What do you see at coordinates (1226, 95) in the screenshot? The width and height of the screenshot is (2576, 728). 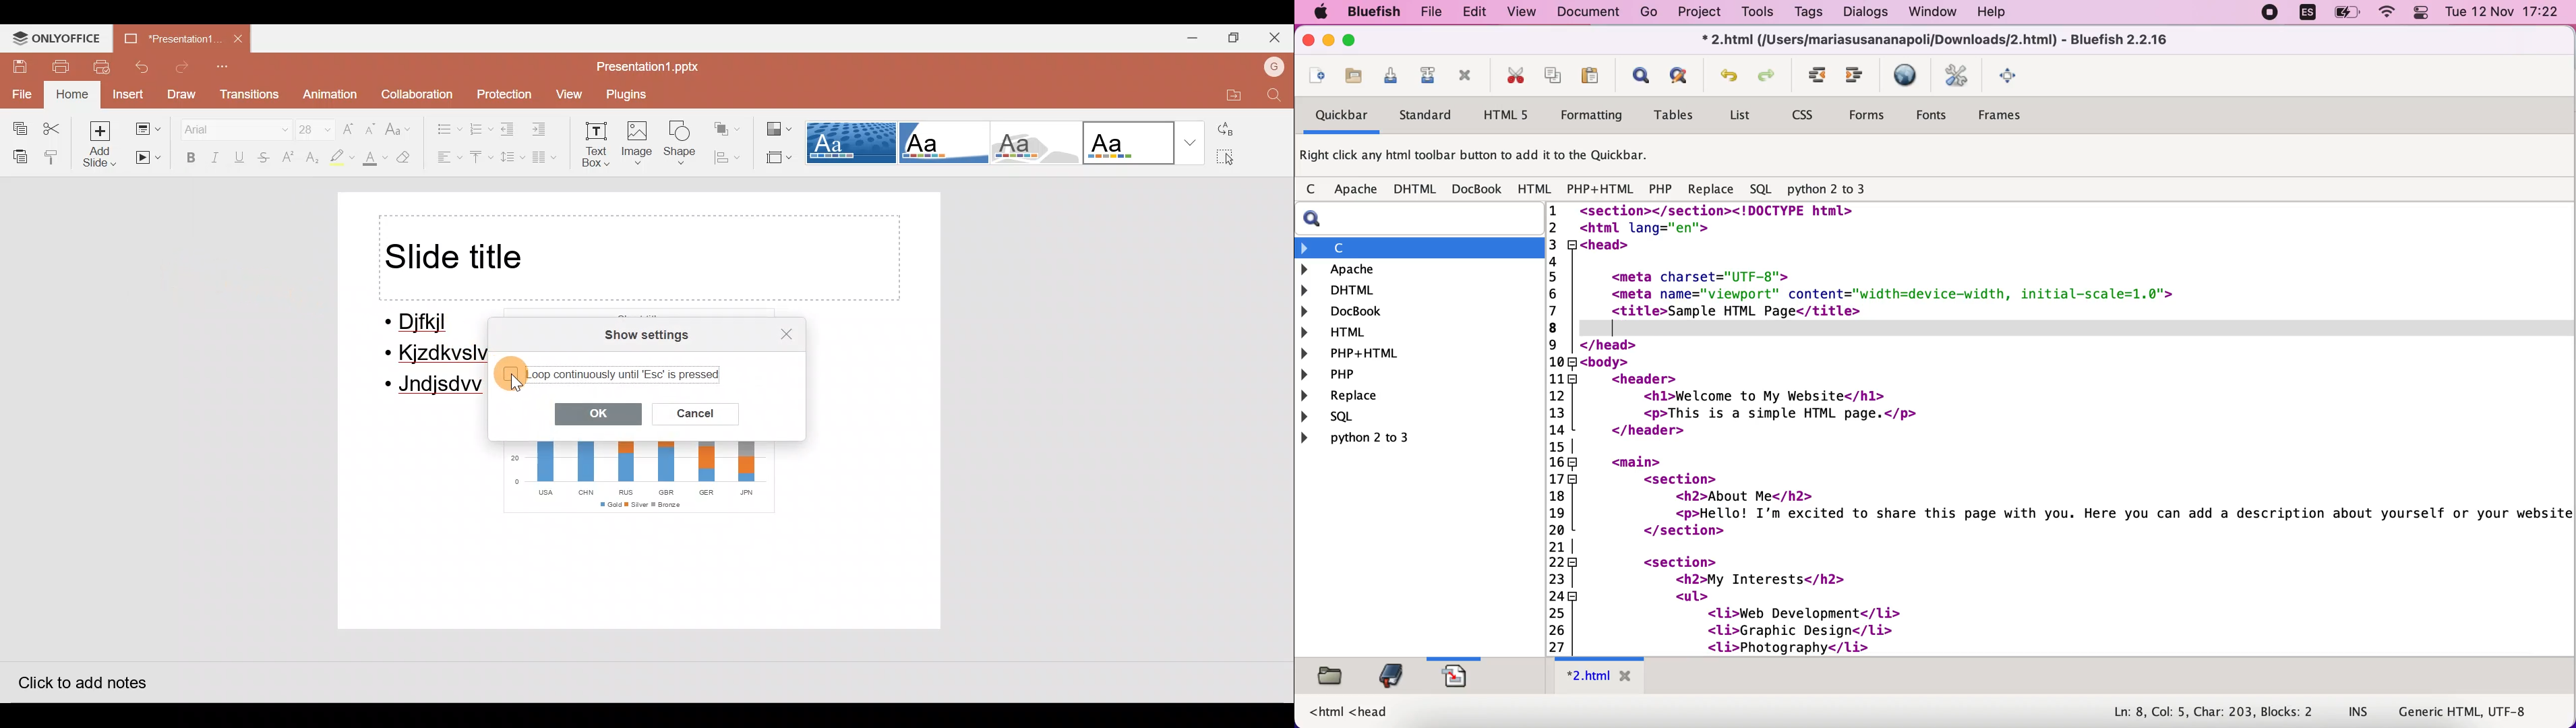 I see `Open file location` at bounding box center [1226, 95].